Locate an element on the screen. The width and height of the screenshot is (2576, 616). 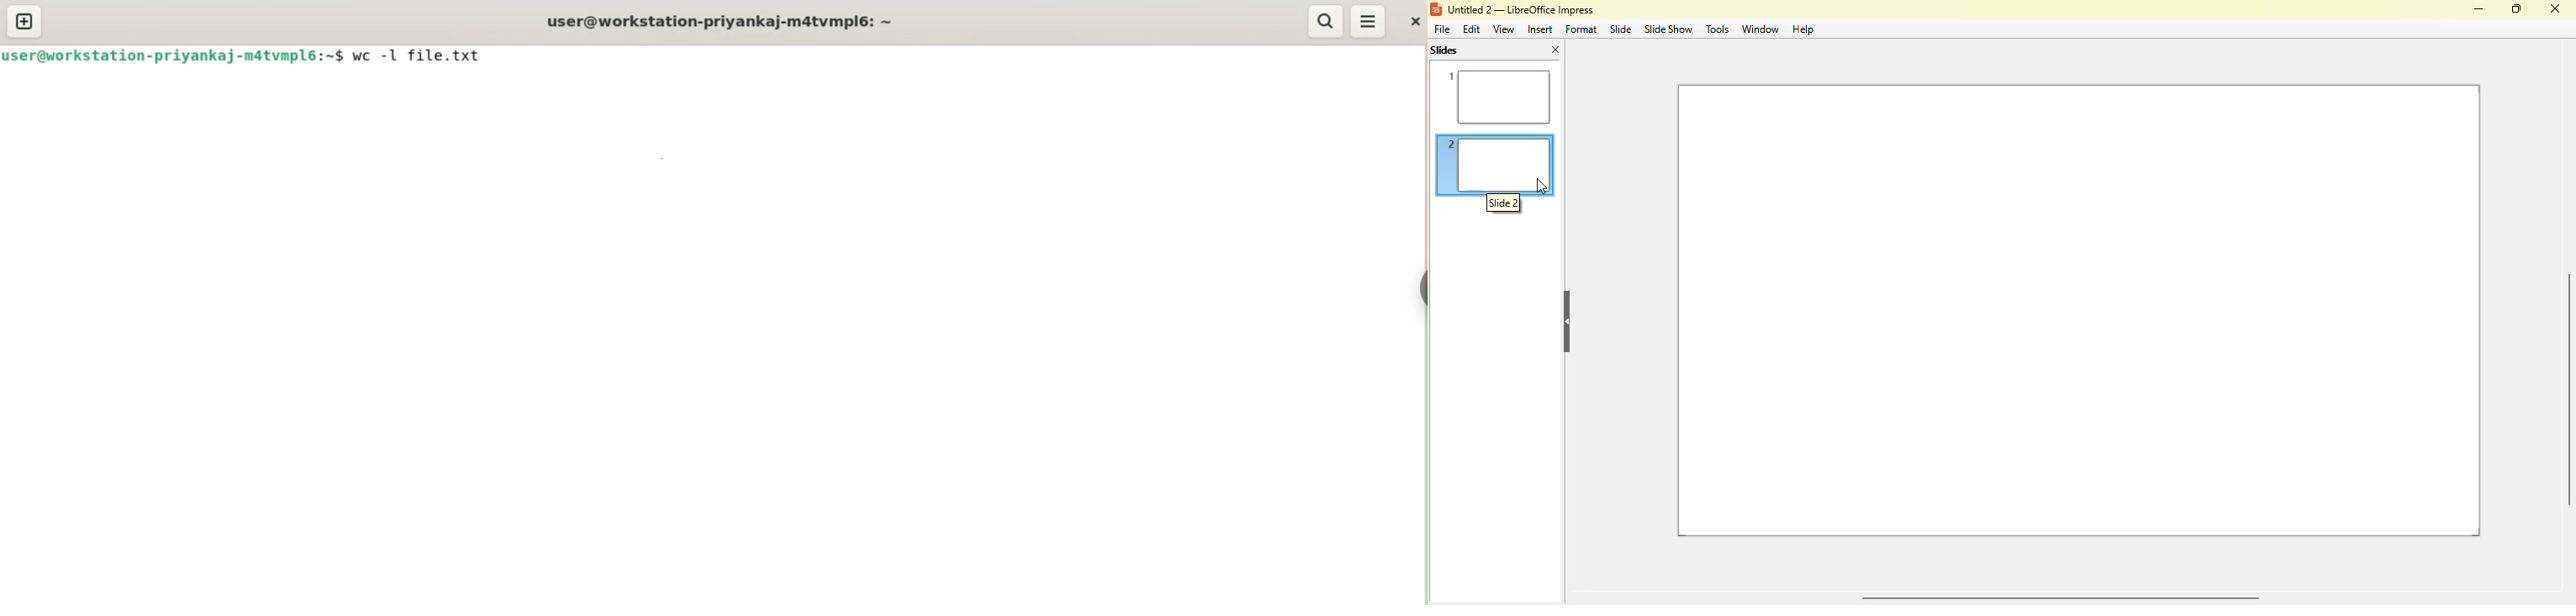
close is located at coordinates (2554, 8).